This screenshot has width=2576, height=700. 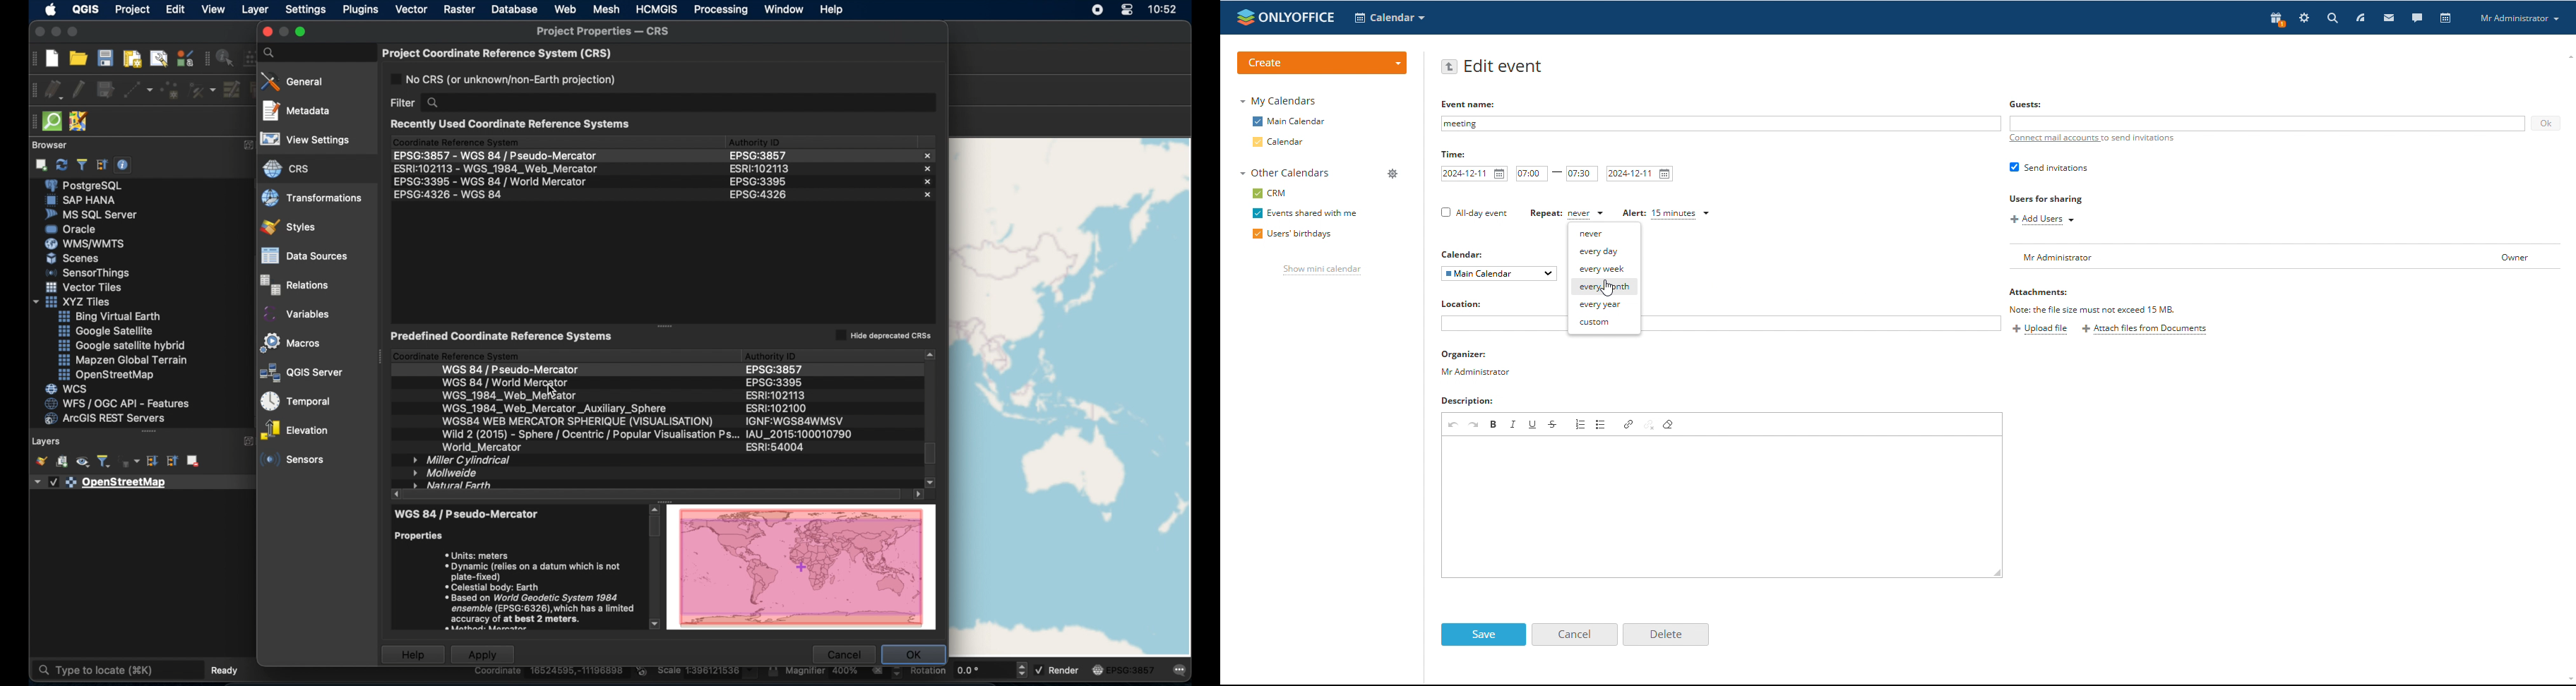 What do you see at coordinates (508, 395) in the screenshot?
I see `wgs_1984 web mercator` at bounding box center [508, 395].